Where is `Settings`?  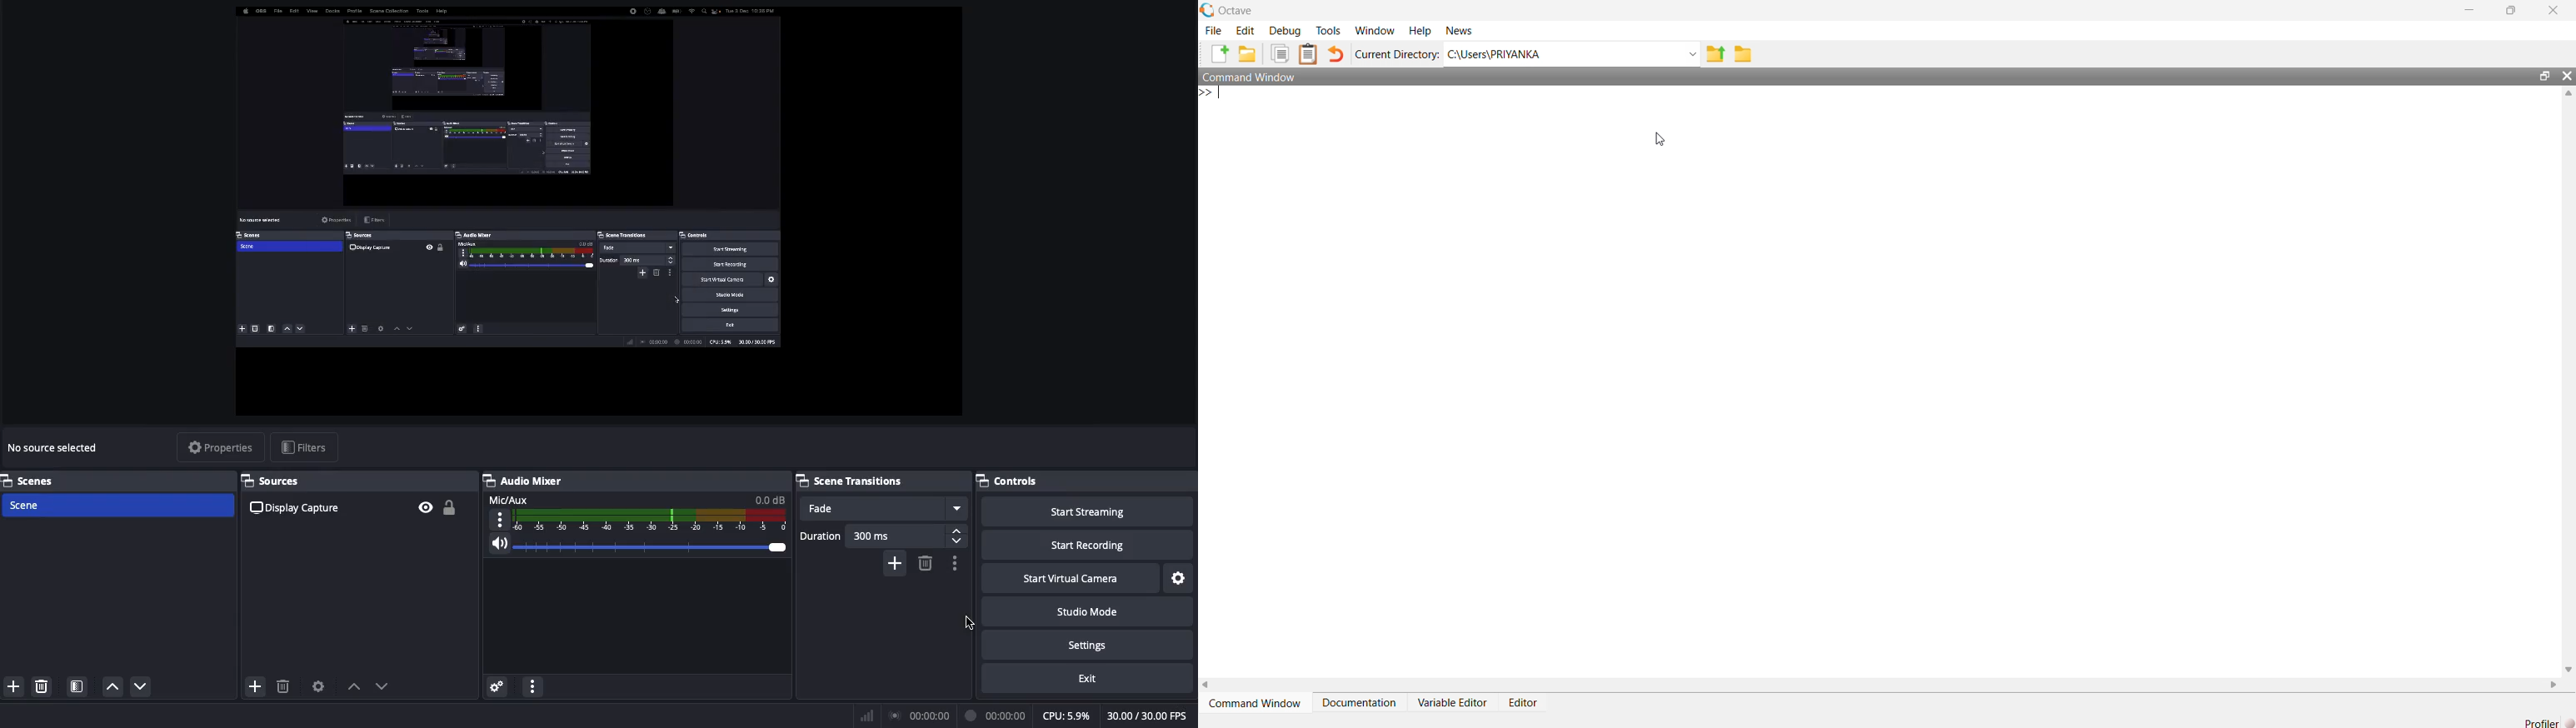 Settings is located at coordinates (1111, 645).